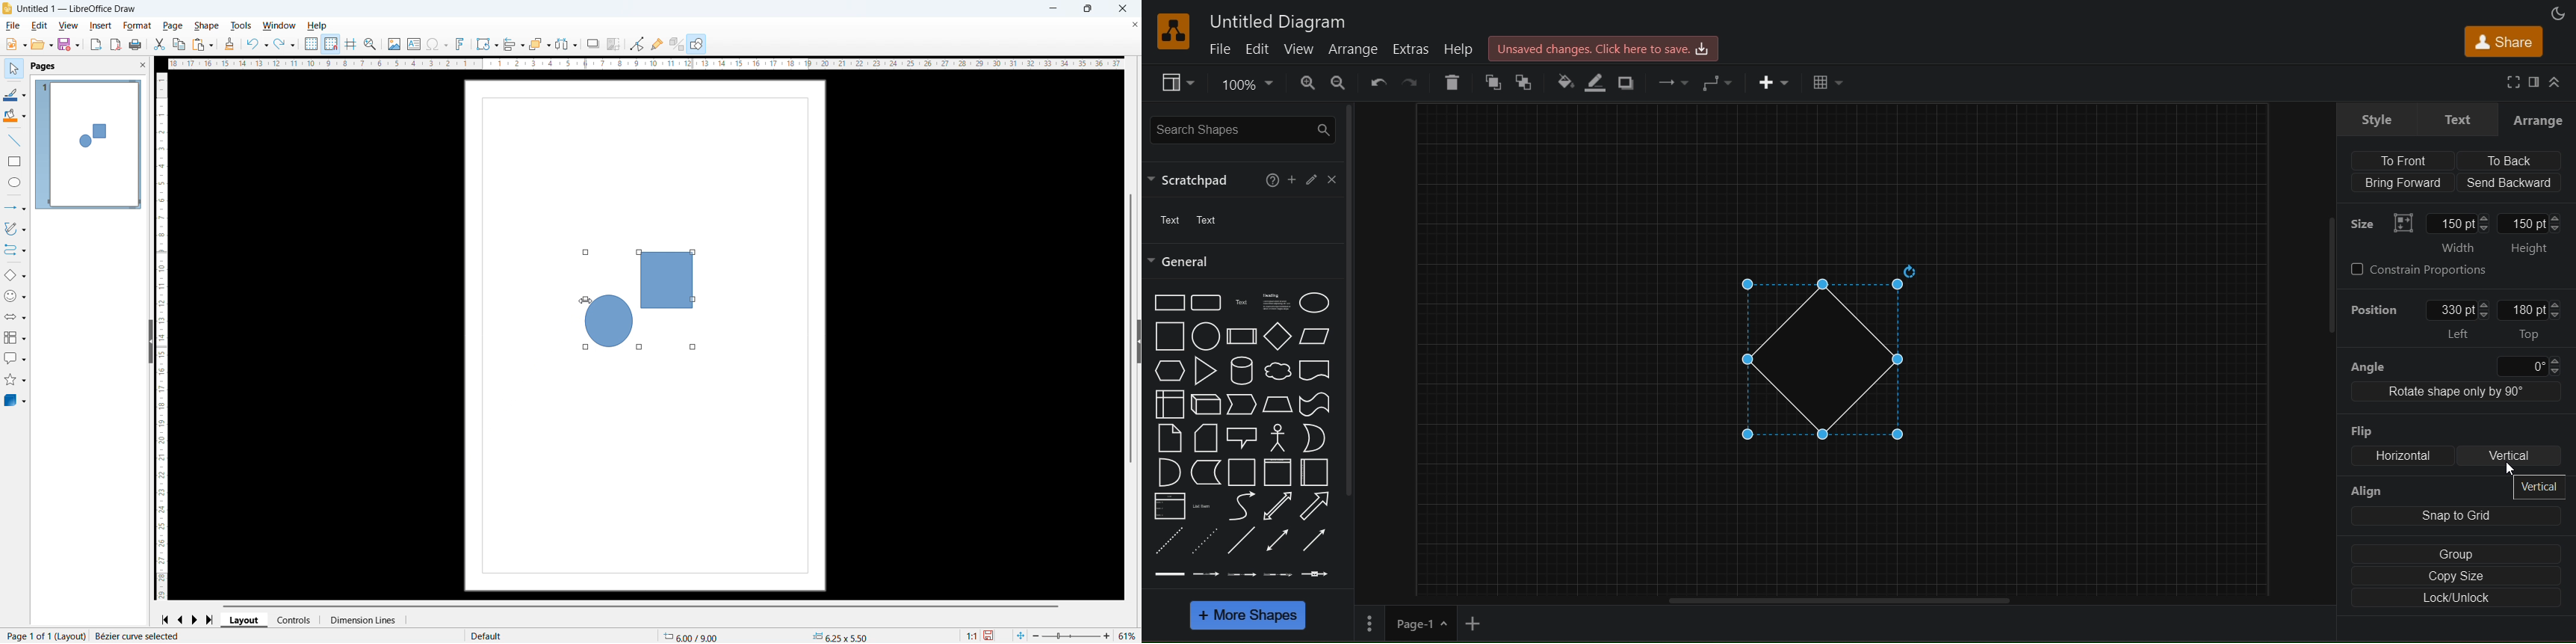 The image size is (2576, 644). I want to click on page 1, so click(1402, 623).